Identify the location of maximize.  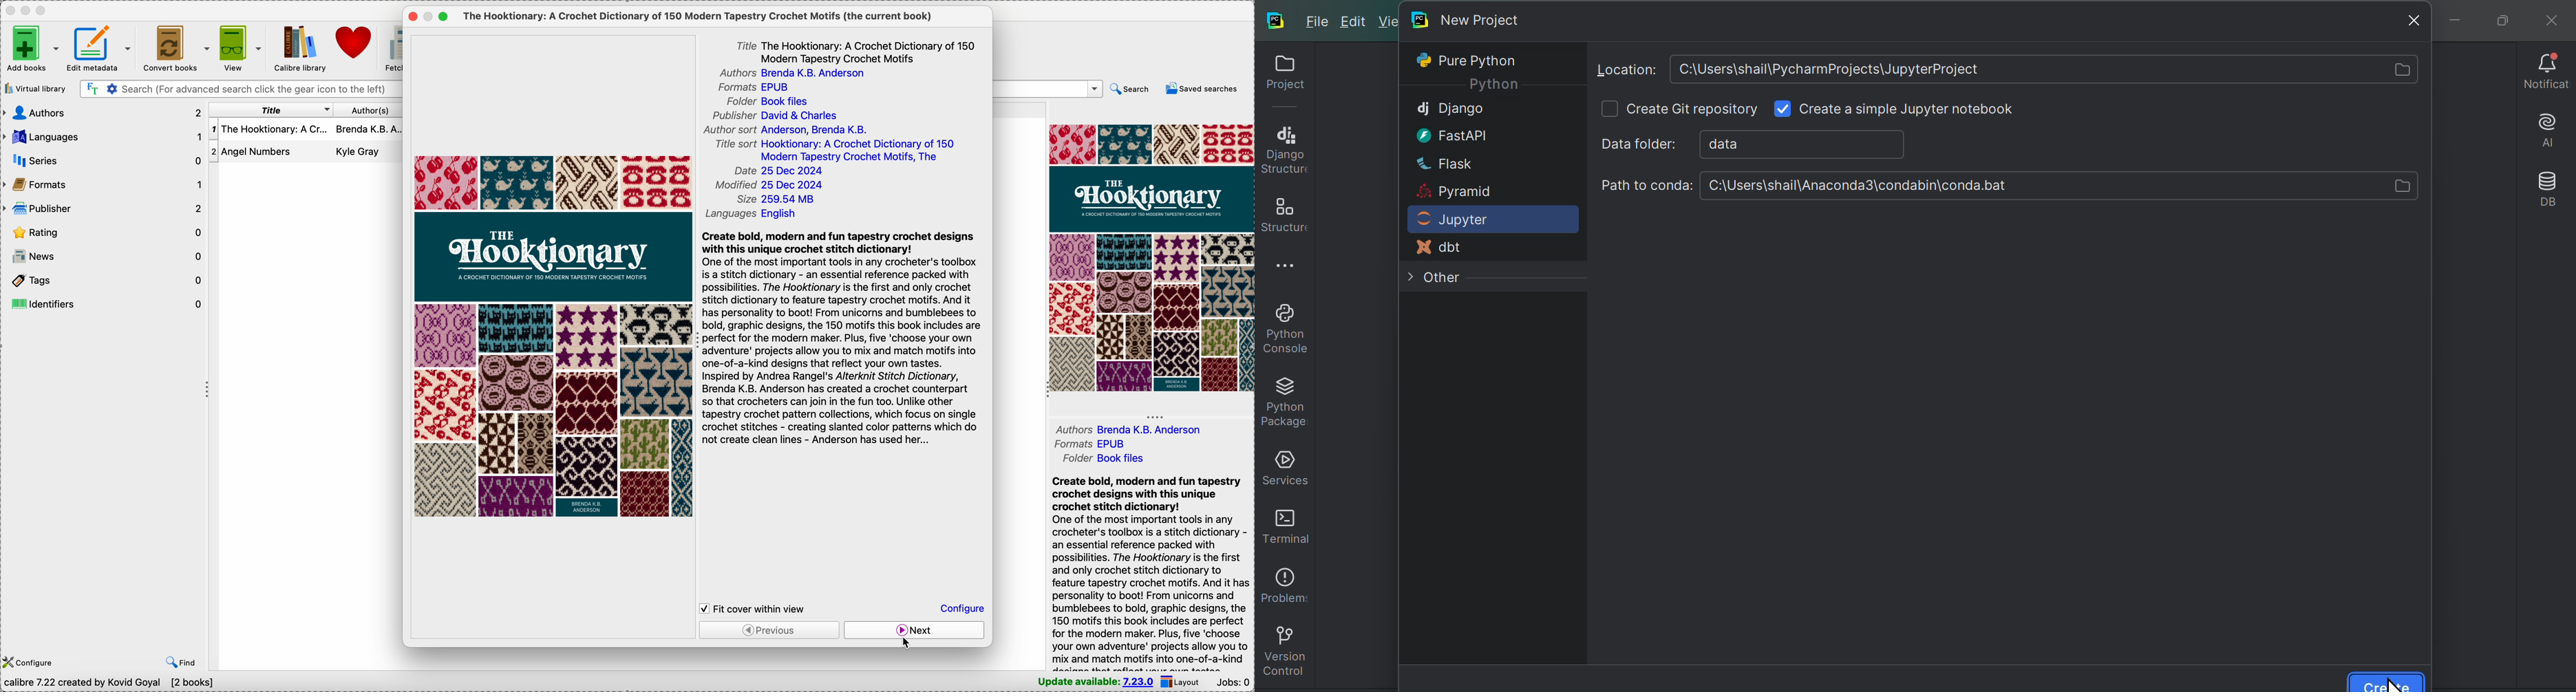
(443, 16).